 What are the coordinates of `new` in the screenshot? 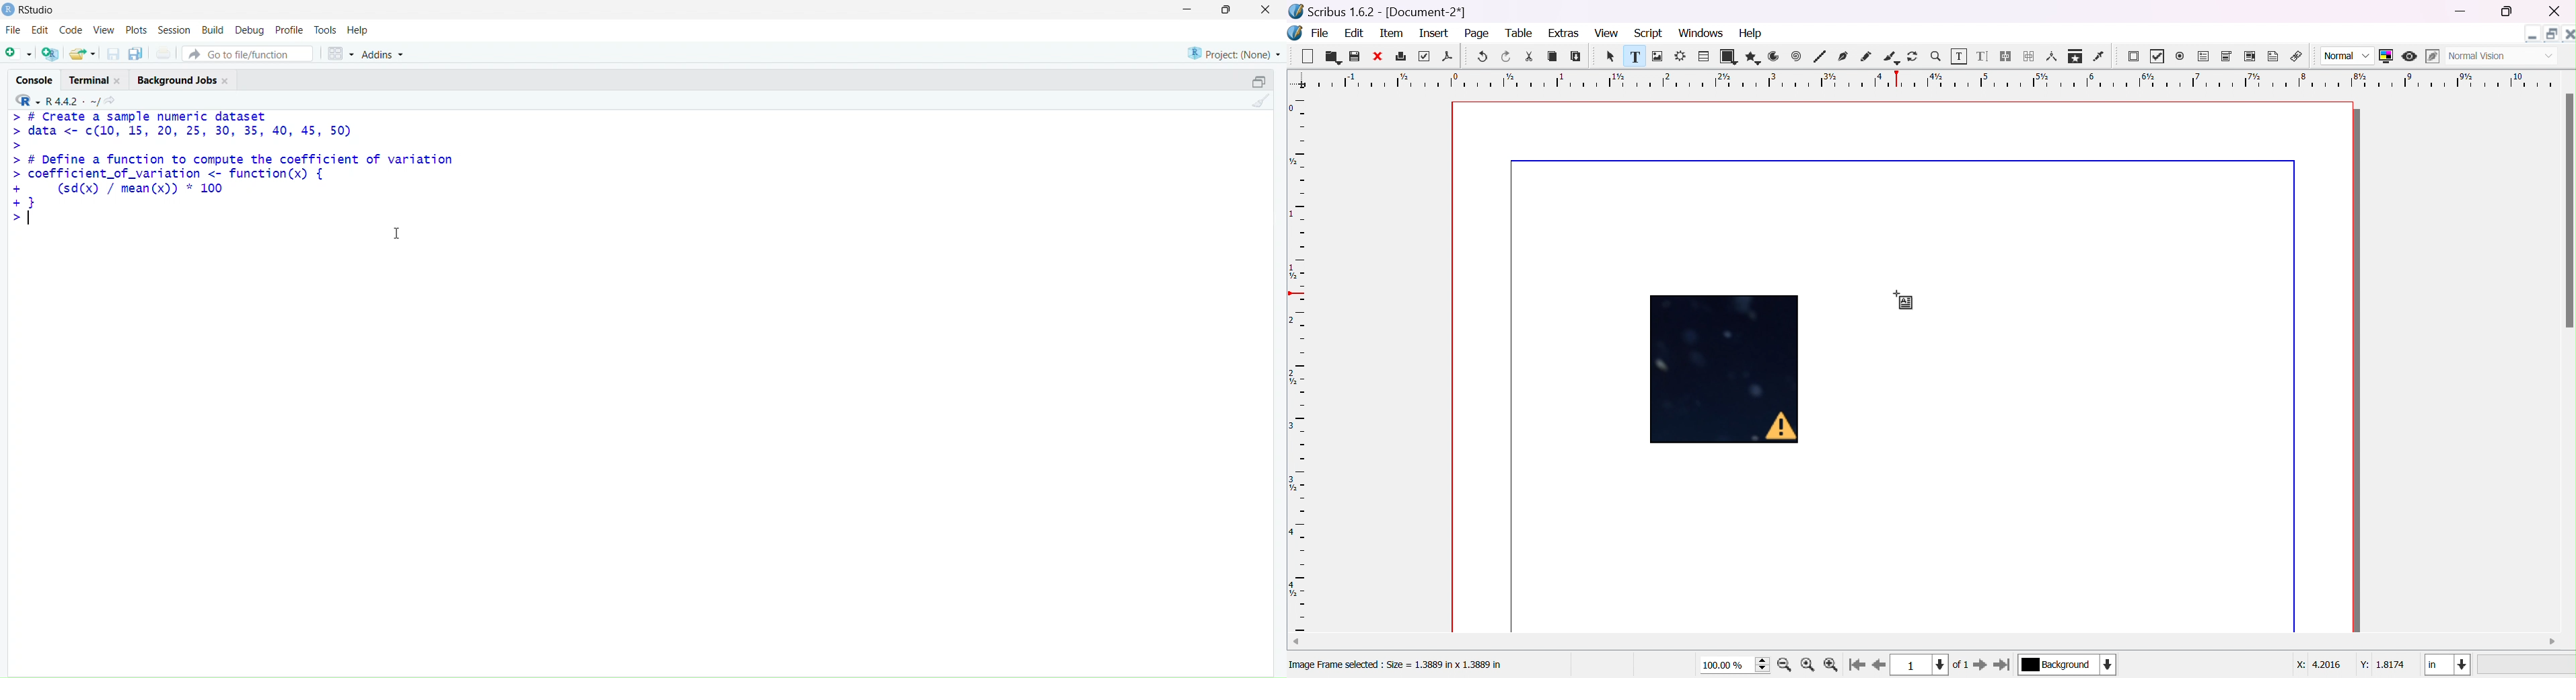 It's located at (1305, 54).